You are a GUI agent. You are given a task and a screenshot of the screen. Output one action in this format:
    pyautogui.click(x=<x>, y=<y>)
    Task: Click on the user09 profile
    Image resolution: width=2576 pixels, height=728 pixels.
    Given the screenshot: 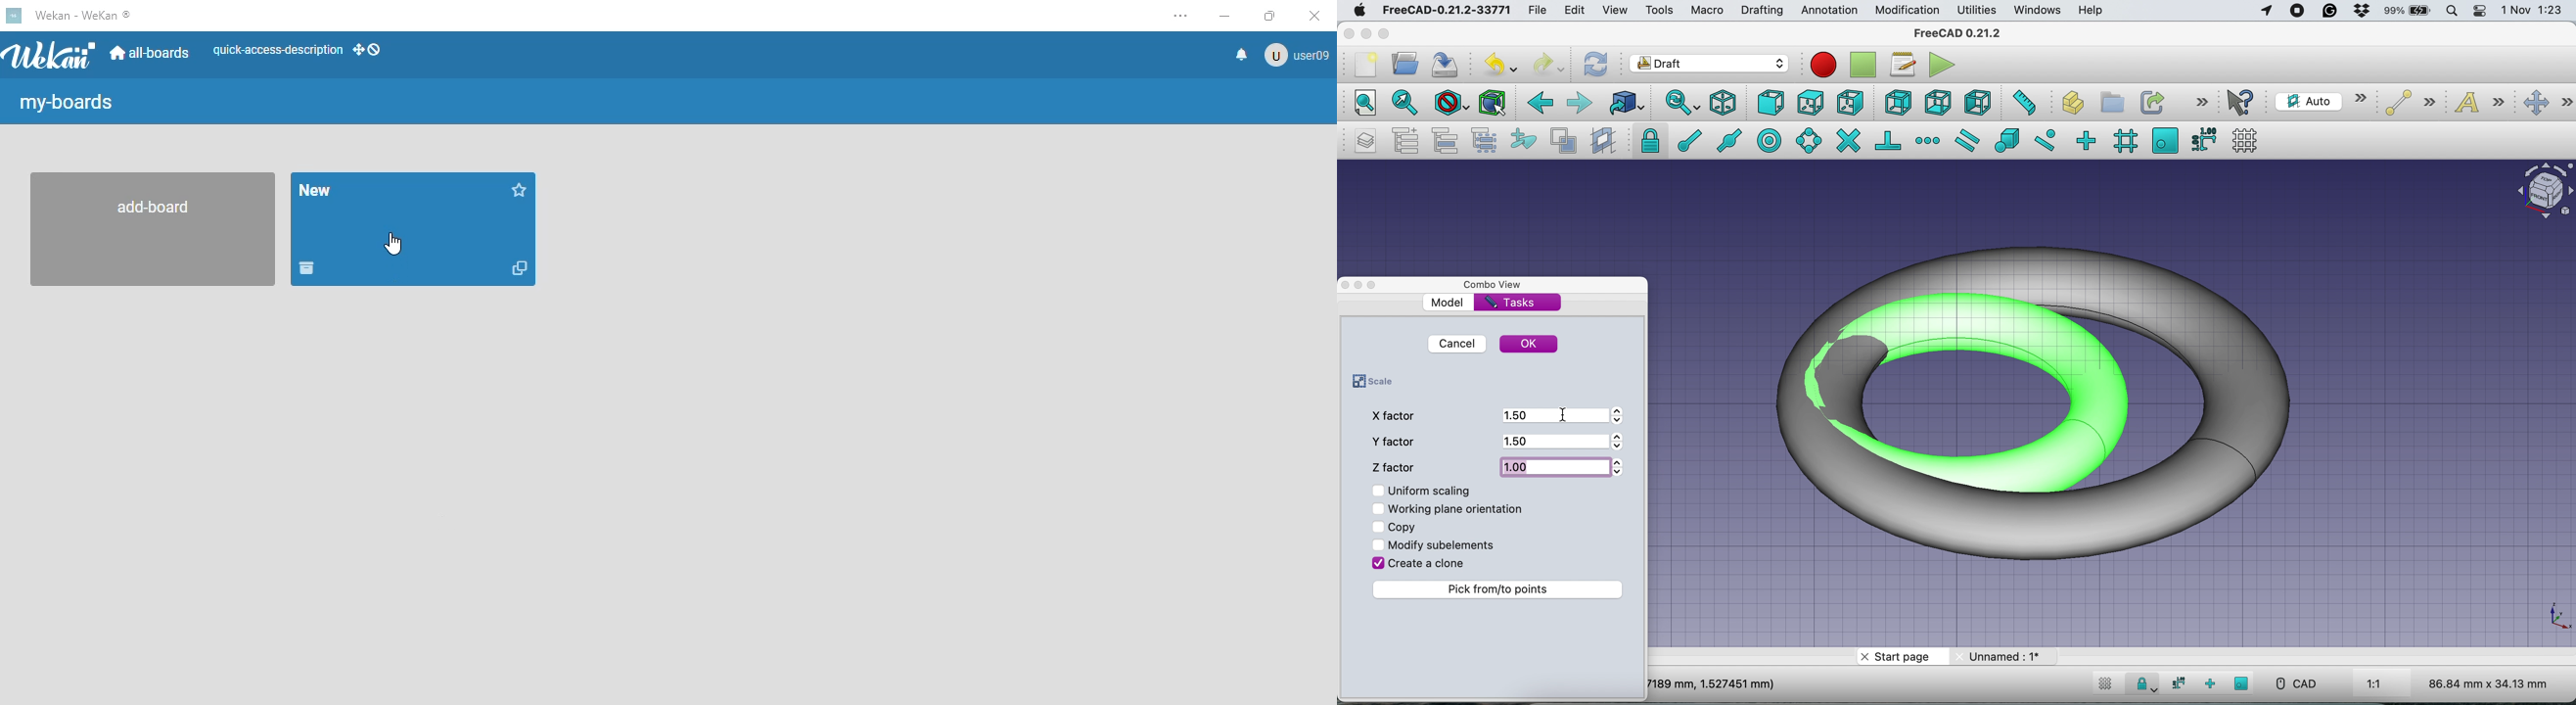 What is the action you would take?
    pyautogui.click(x=1297, y=55)
    